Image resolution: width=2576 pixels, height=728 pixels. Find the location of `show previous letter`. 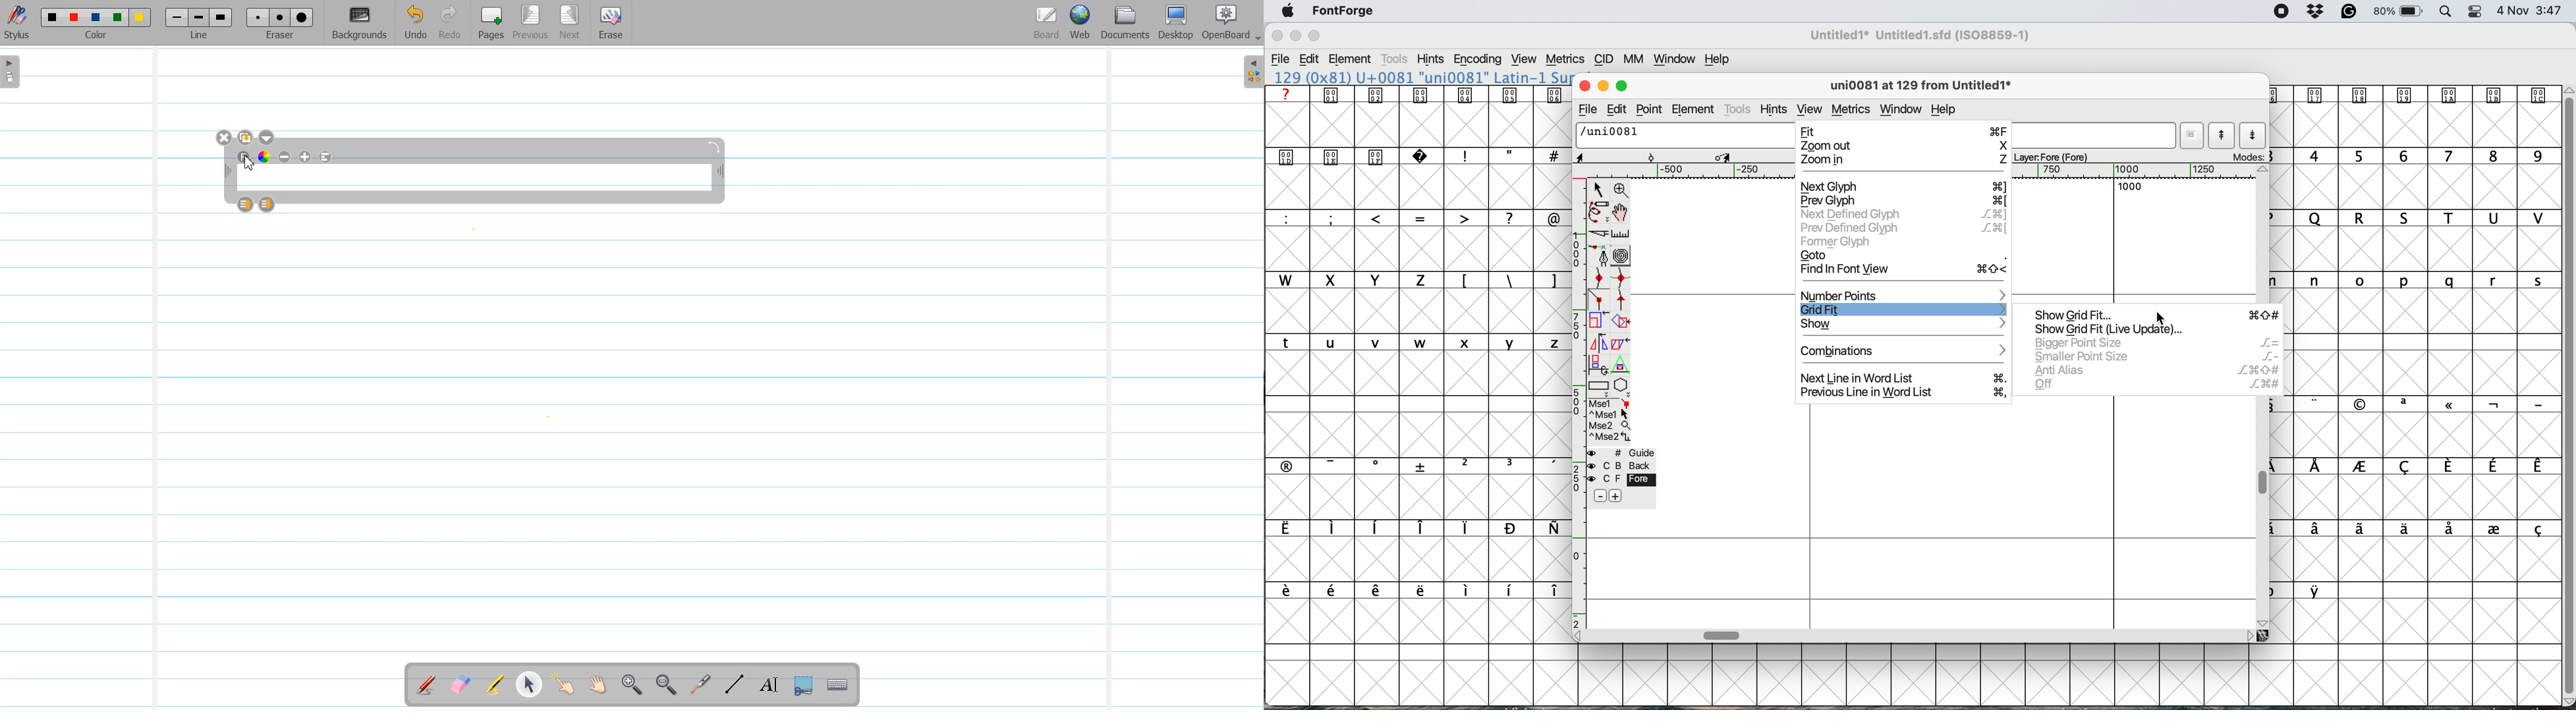

show previous letter is located at coordinates (2222, 136).